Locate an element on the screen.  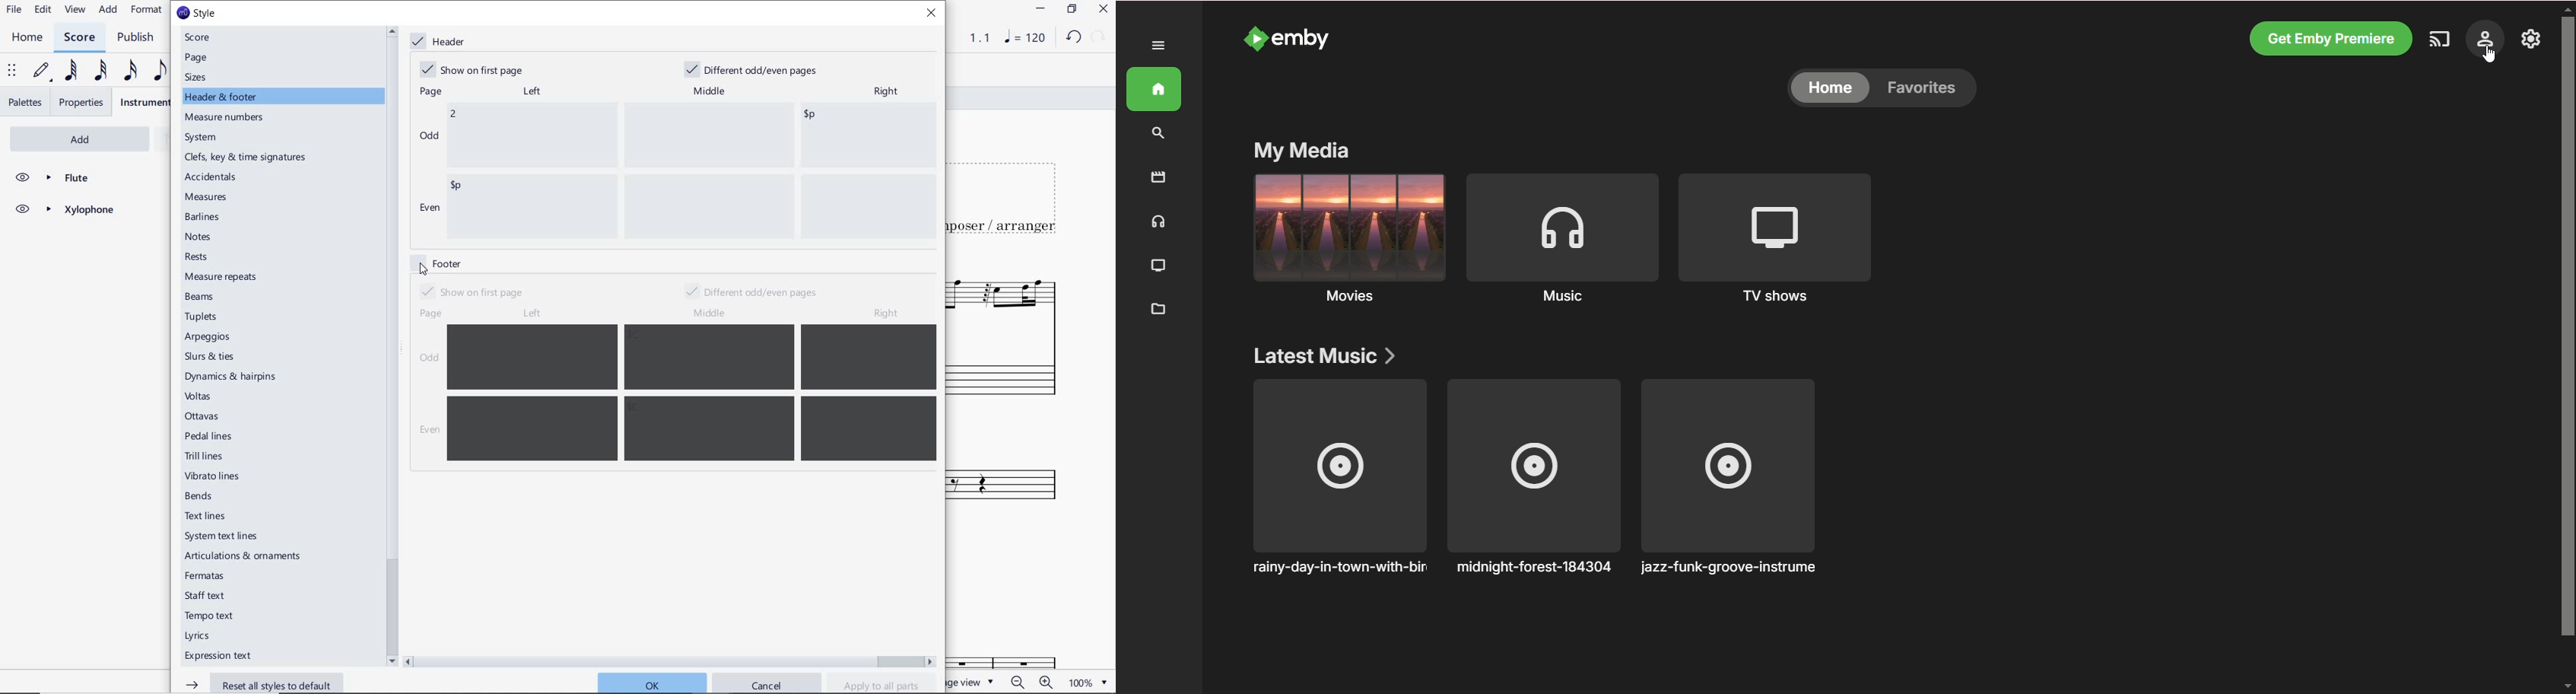
different odd/even pages is located at coordinates (756, 68).